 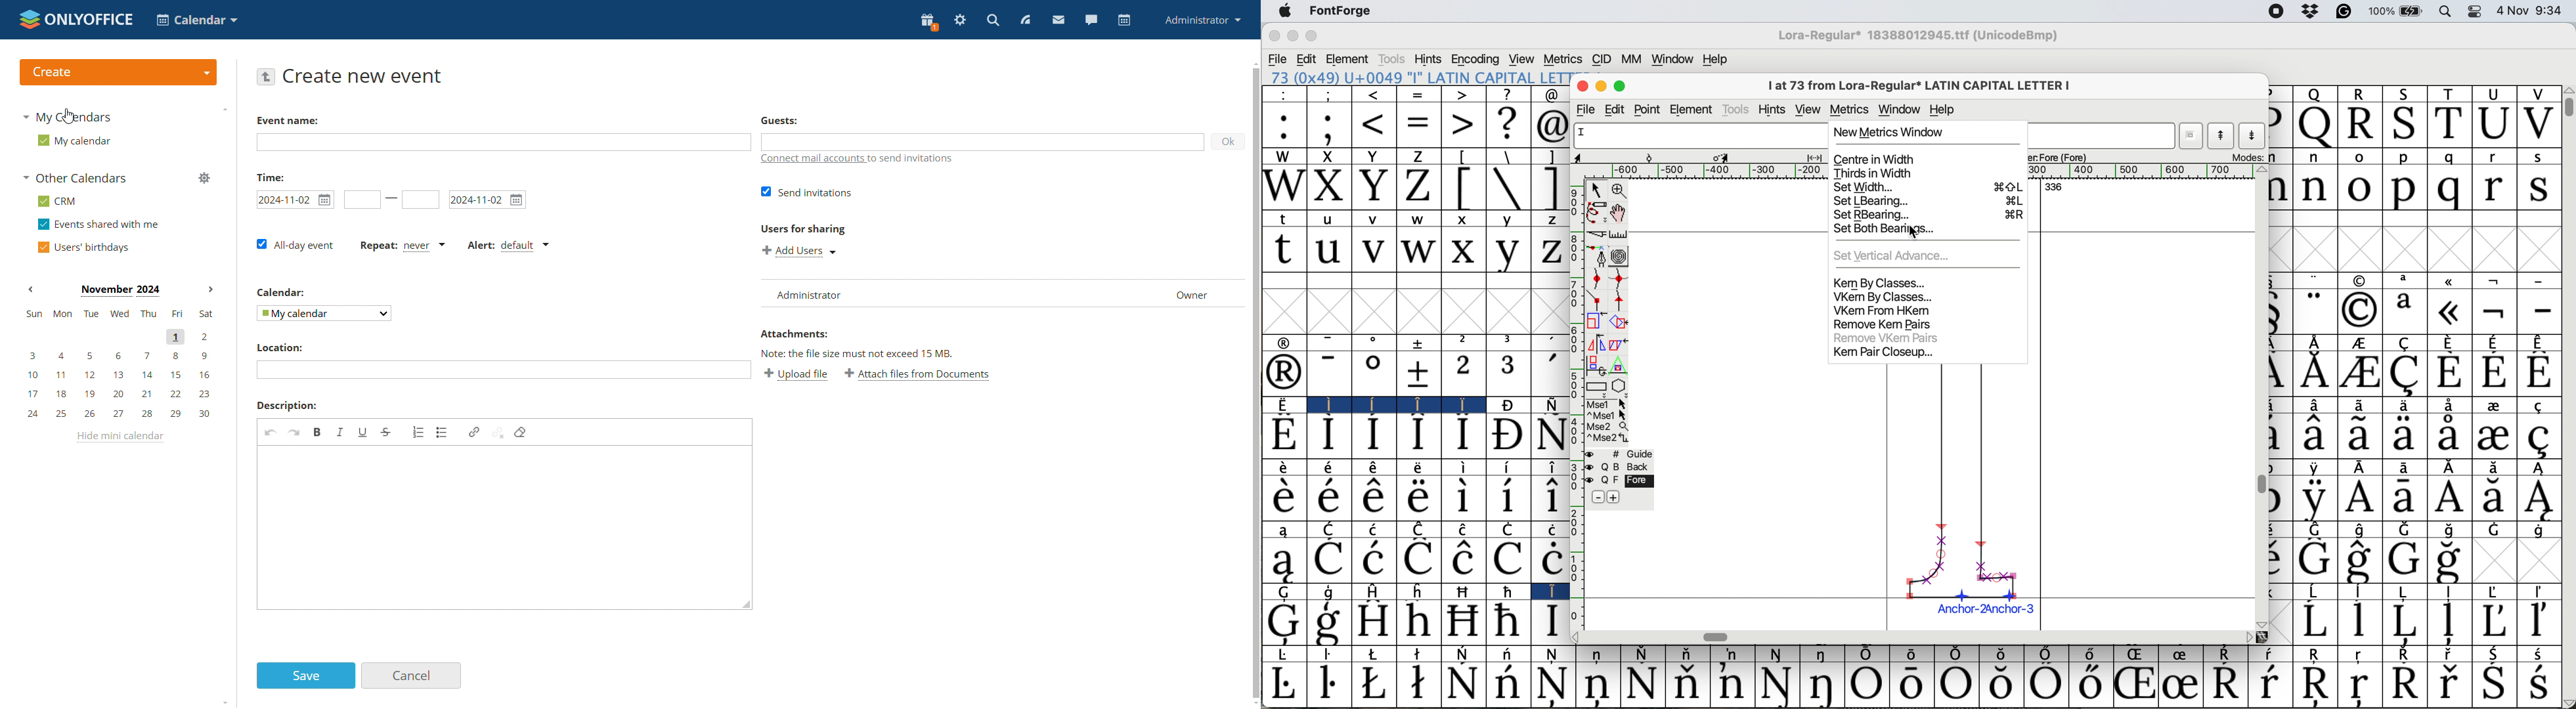 What do you see at coordinates (58, 201) in the screenshot?
I see `crm` at bounding box center [58, 201].